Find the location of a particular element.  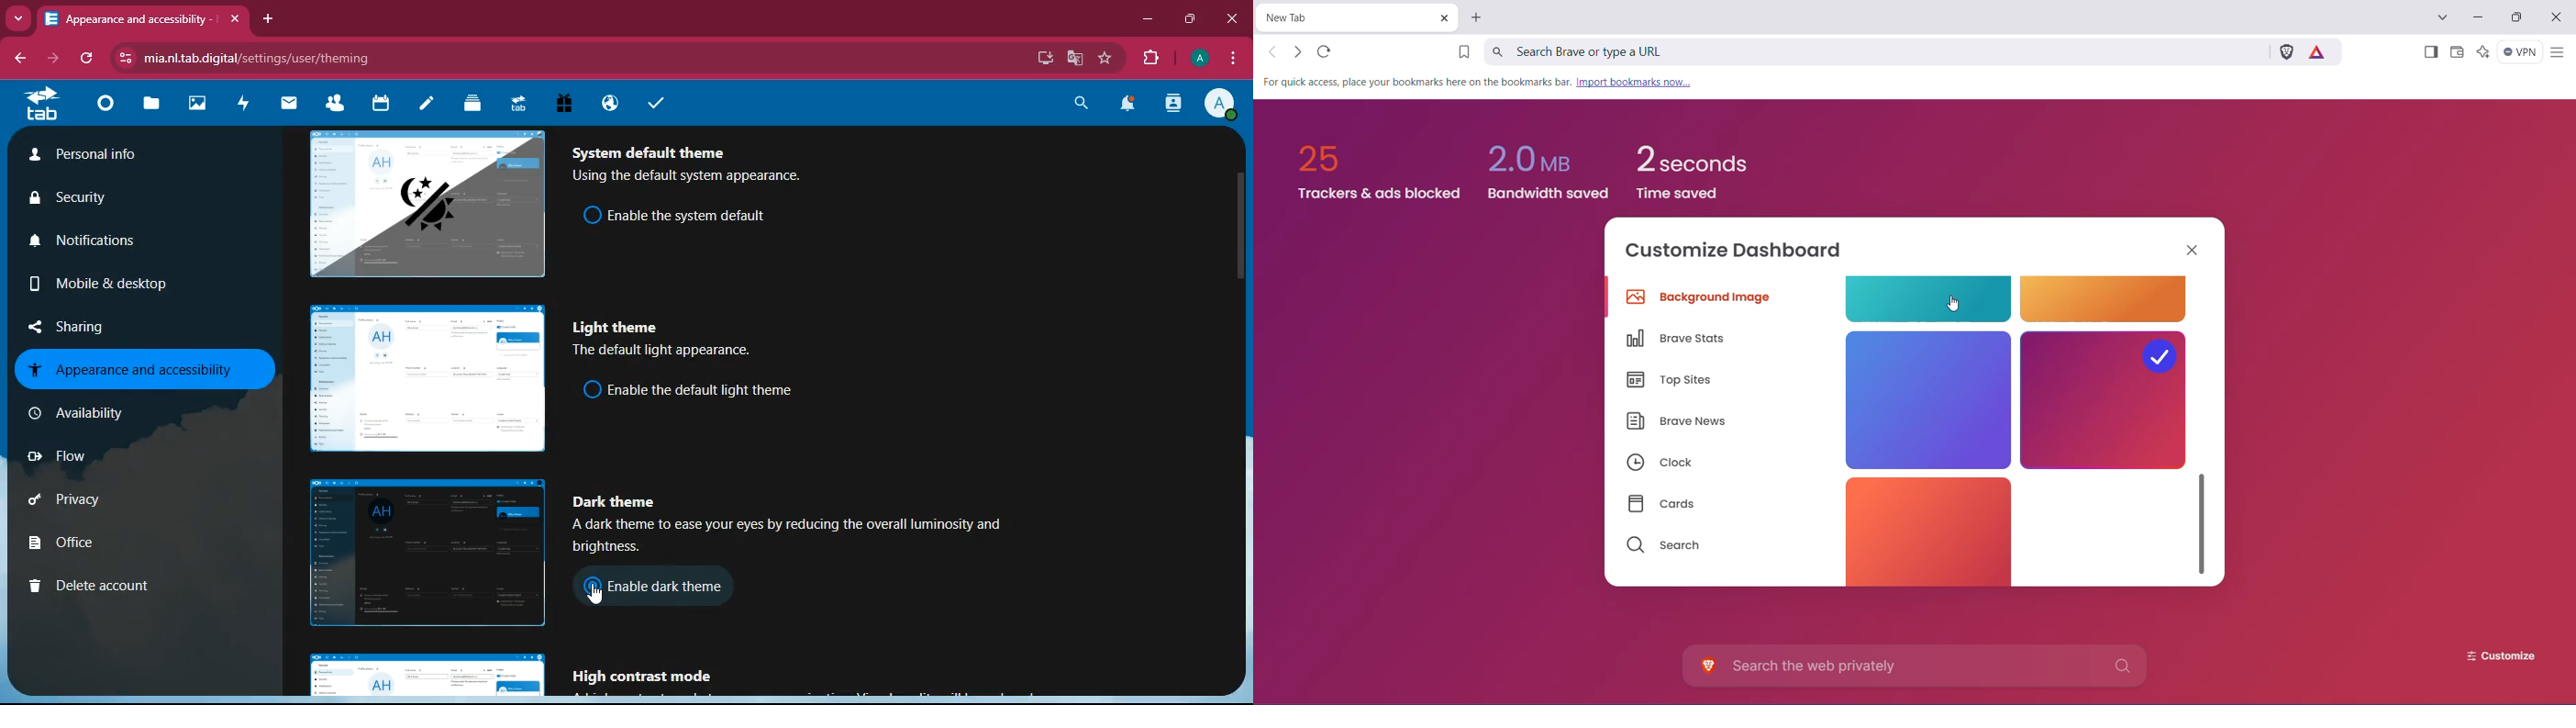

notes is located at coordinates (426, 105).